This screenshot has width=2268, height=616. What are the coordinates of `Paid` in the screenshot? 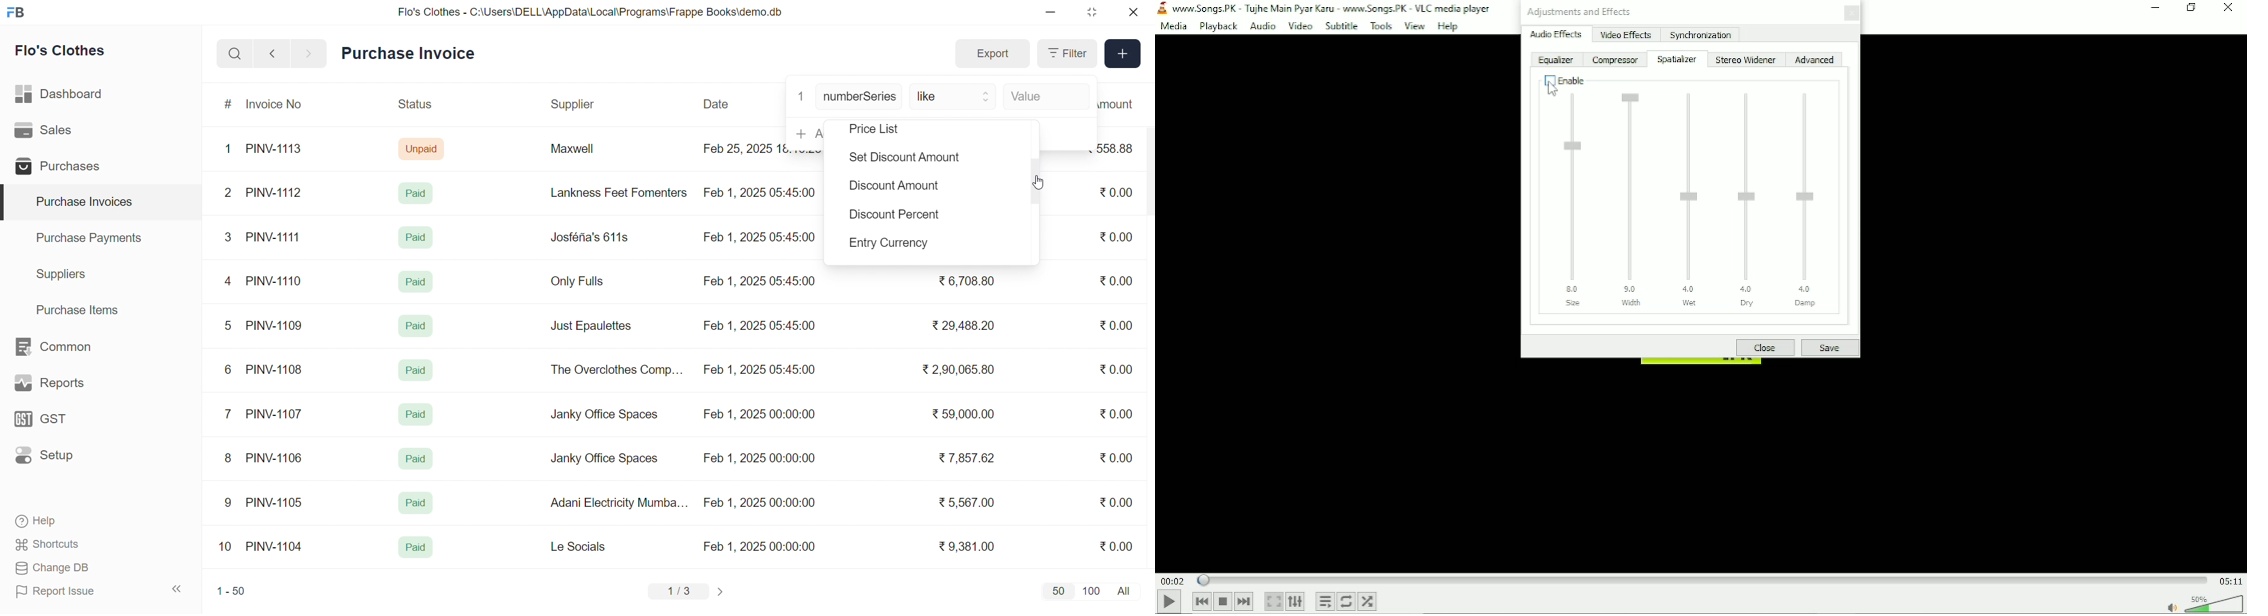 It's located at (417, 459).